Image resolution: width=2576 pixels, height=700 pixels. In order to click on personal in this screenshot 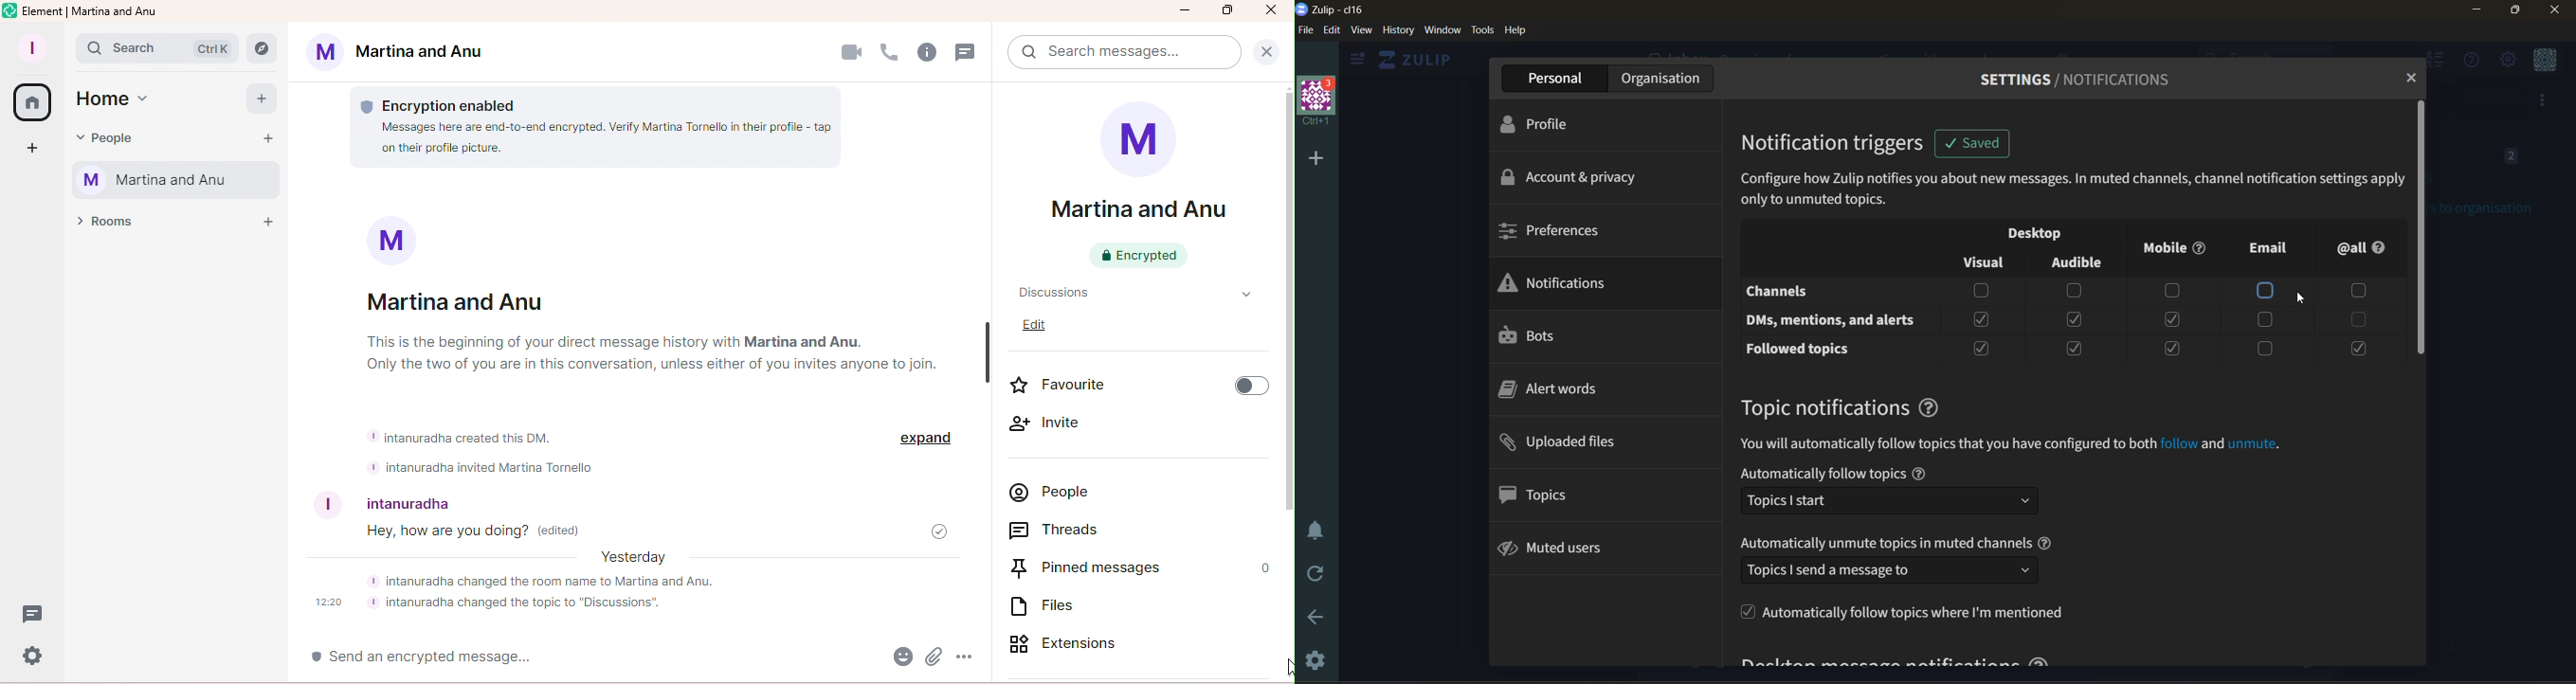, I will do `click(1556, 79)`.